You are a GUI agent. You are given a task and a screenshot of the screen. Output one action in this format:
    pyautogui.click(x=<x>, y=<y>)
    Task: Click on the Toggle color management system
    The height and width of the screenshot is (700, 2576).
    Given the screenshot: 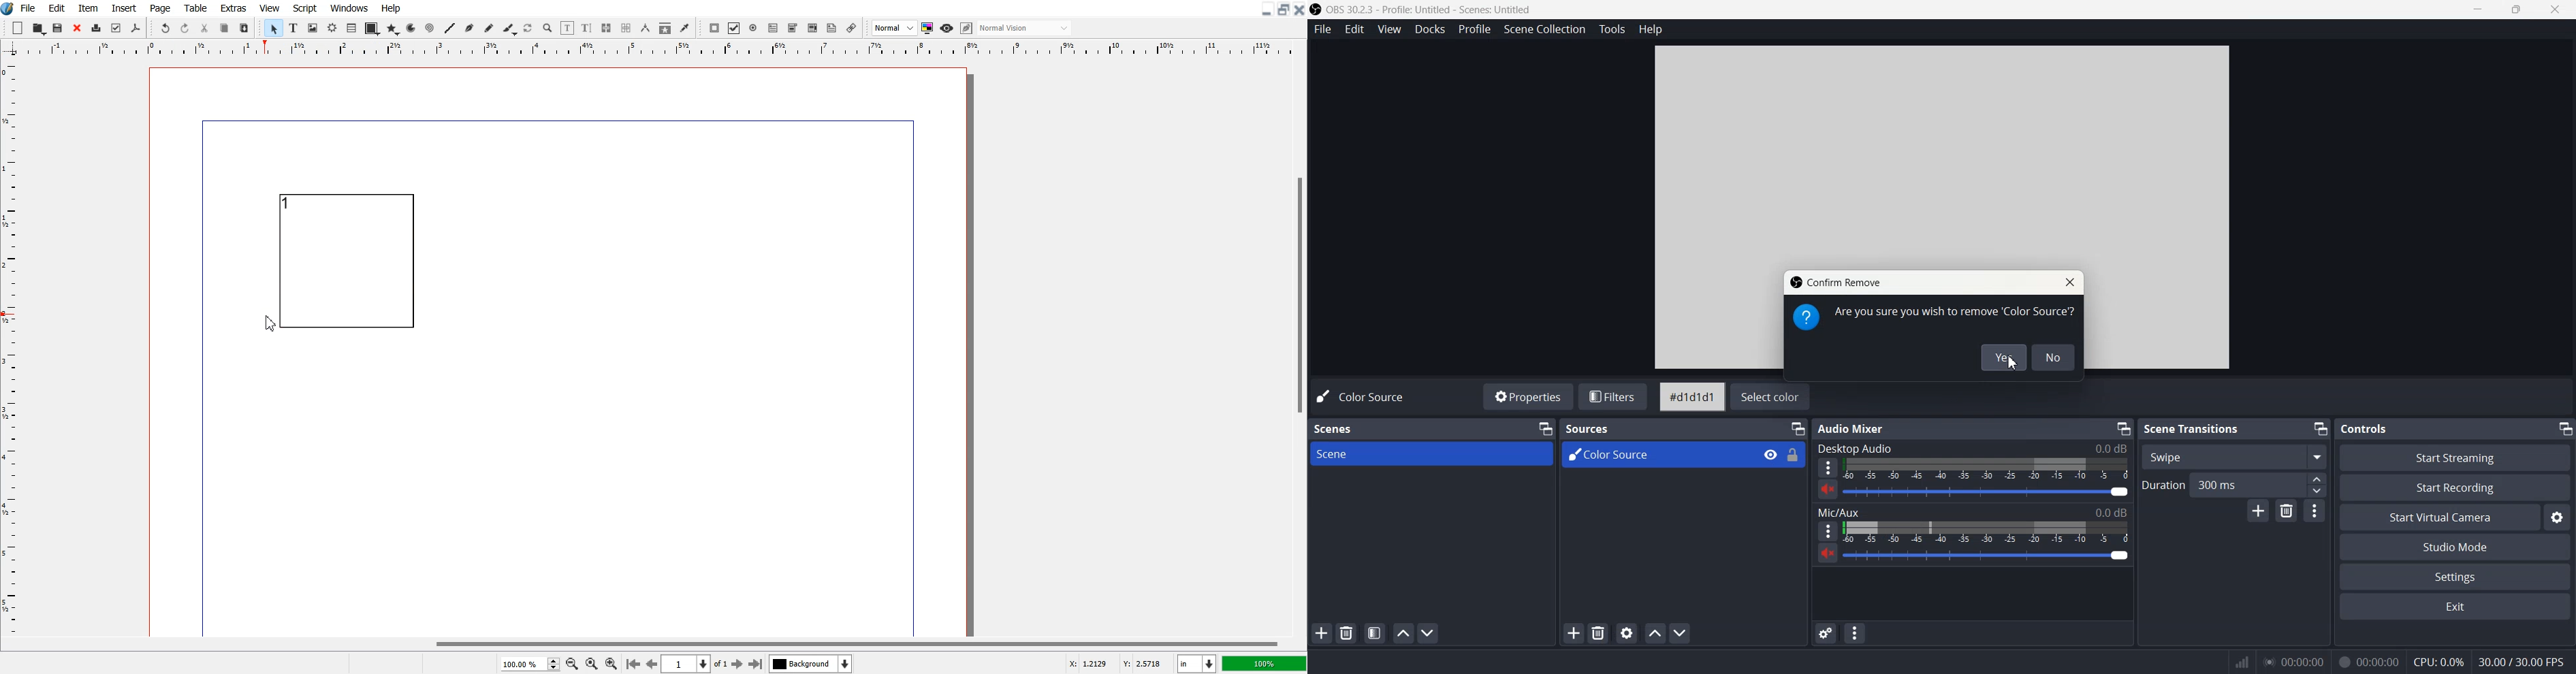 What is the action you would take?
    pyautogui.click(x=928, y=28)
    